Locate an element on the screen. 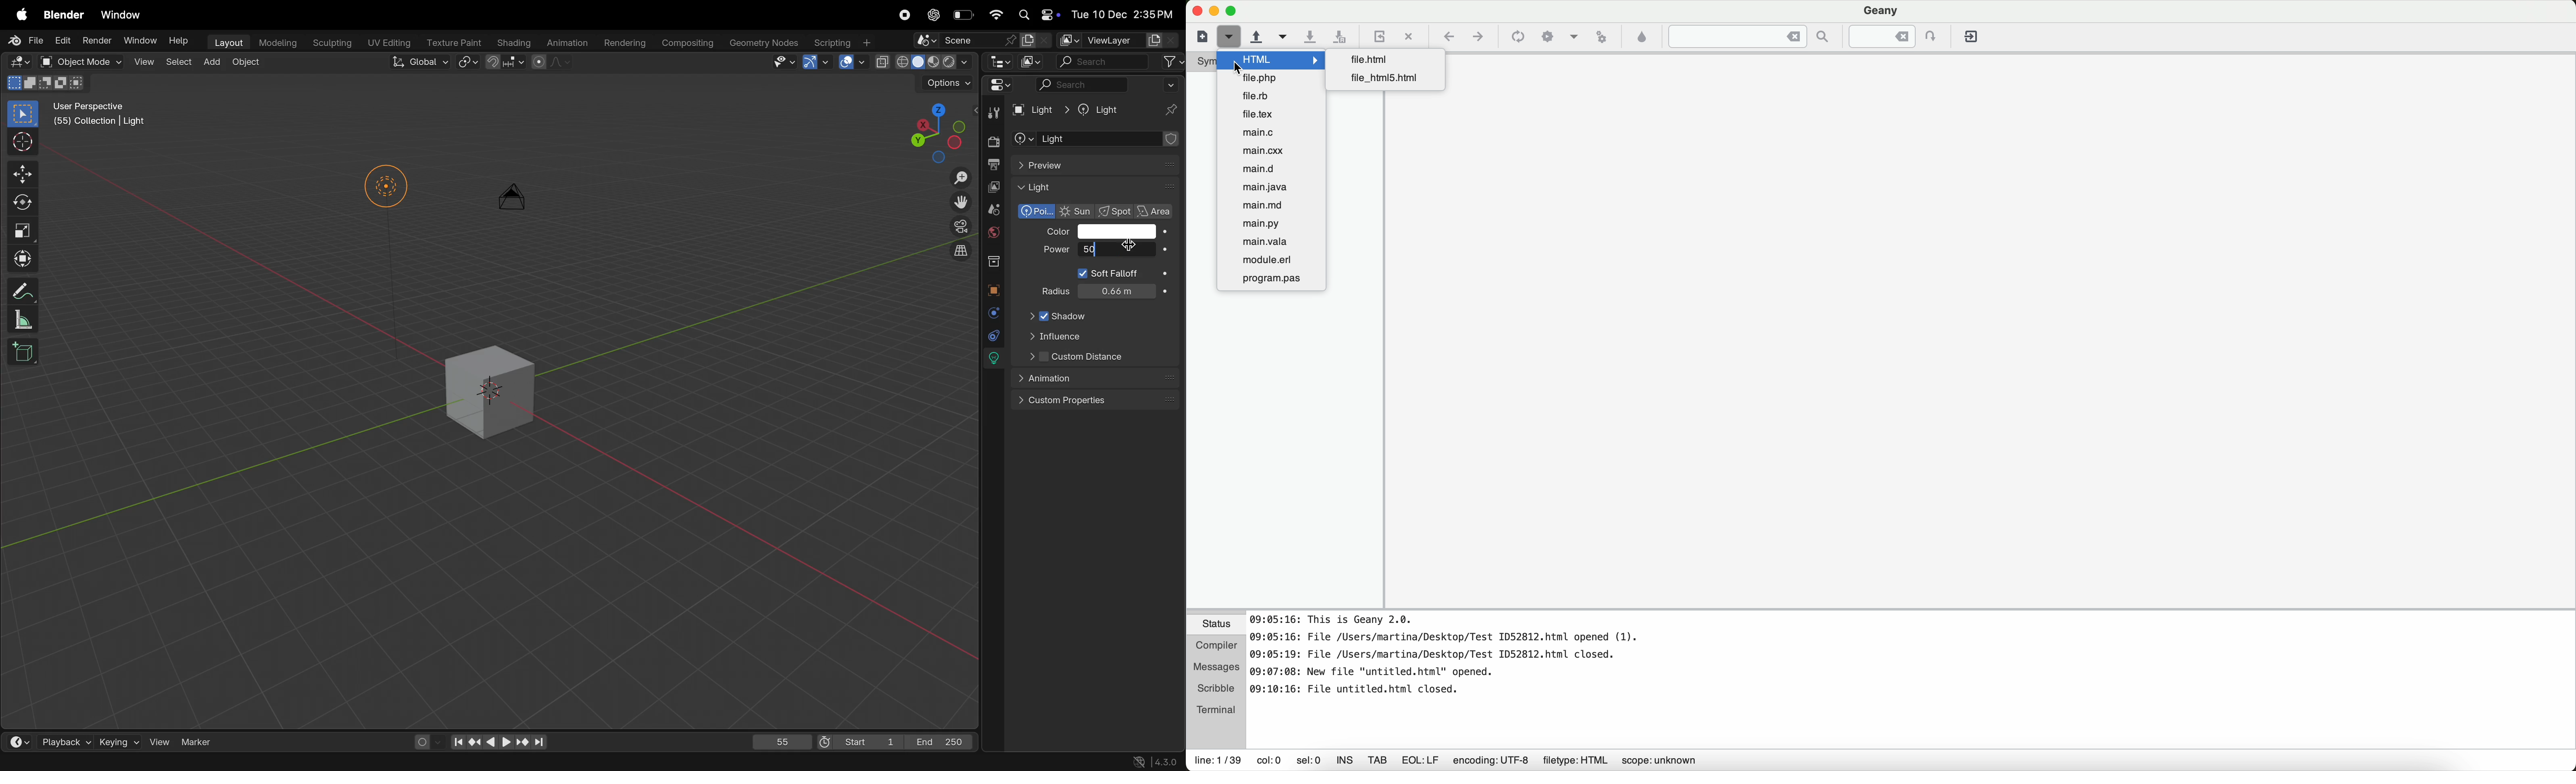  snapping is located at coordinates (506, 63).